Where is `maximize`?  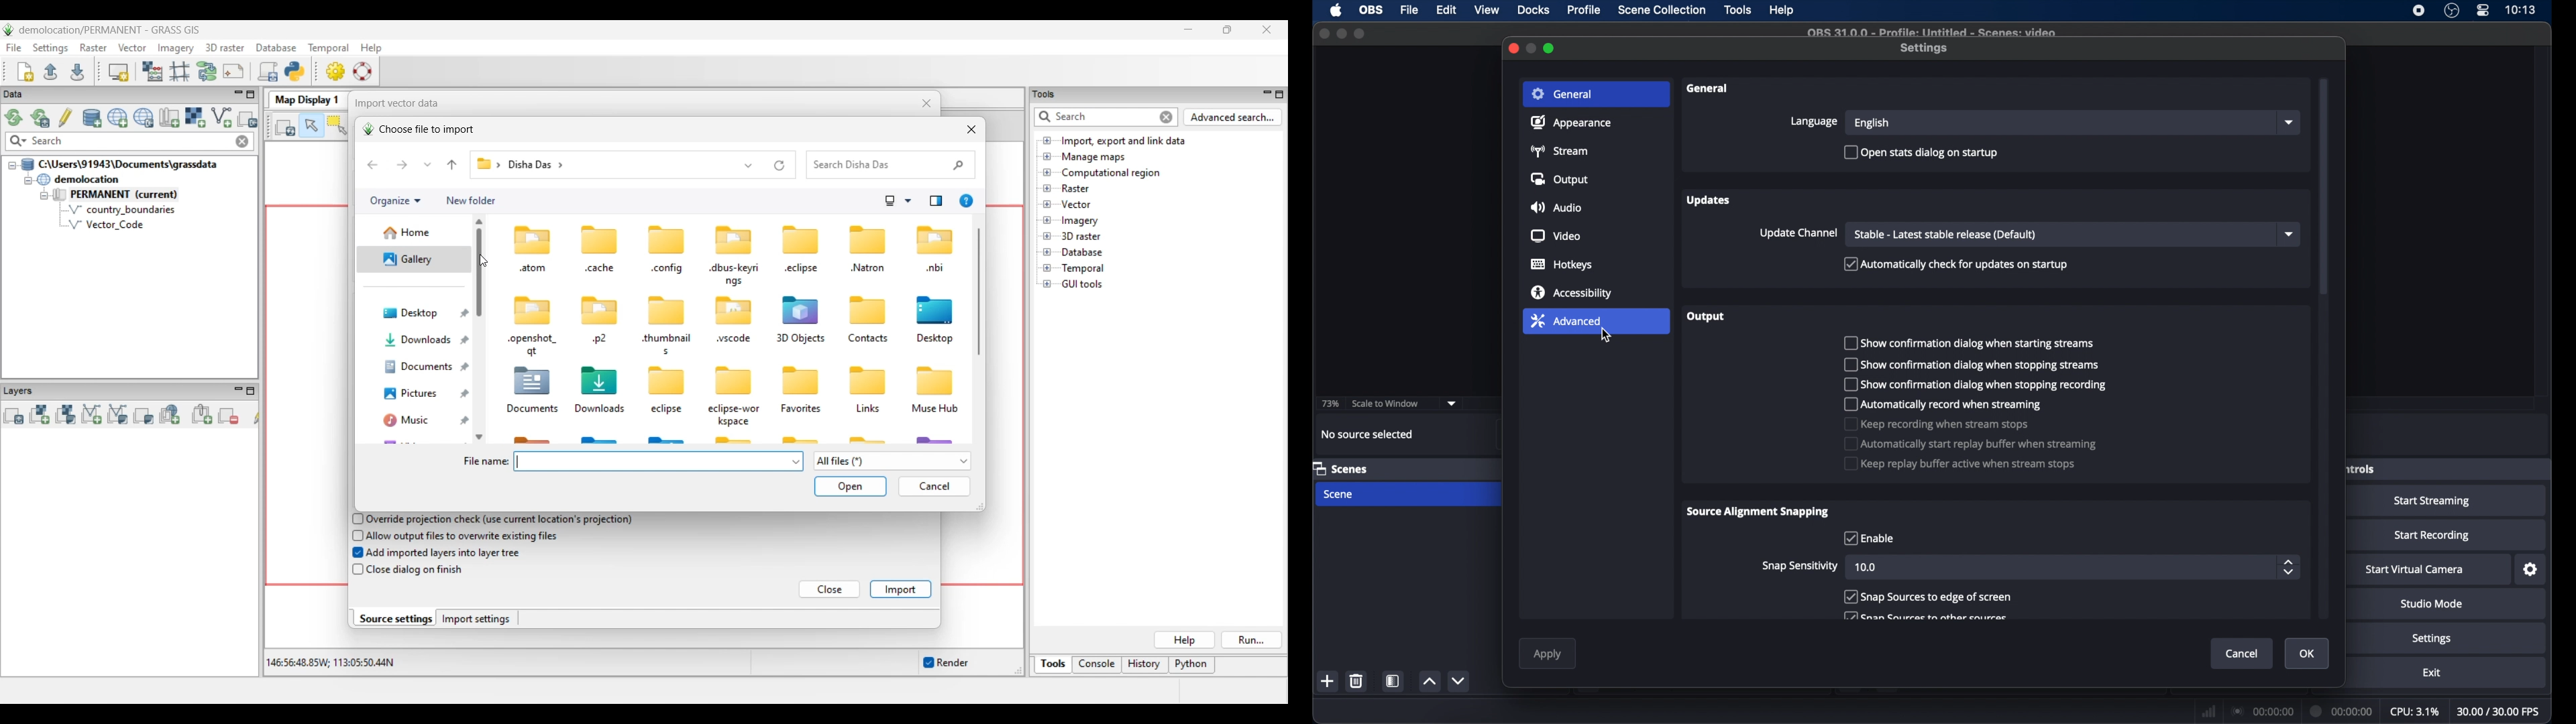
maximize is located at coordinates (1361, 34).